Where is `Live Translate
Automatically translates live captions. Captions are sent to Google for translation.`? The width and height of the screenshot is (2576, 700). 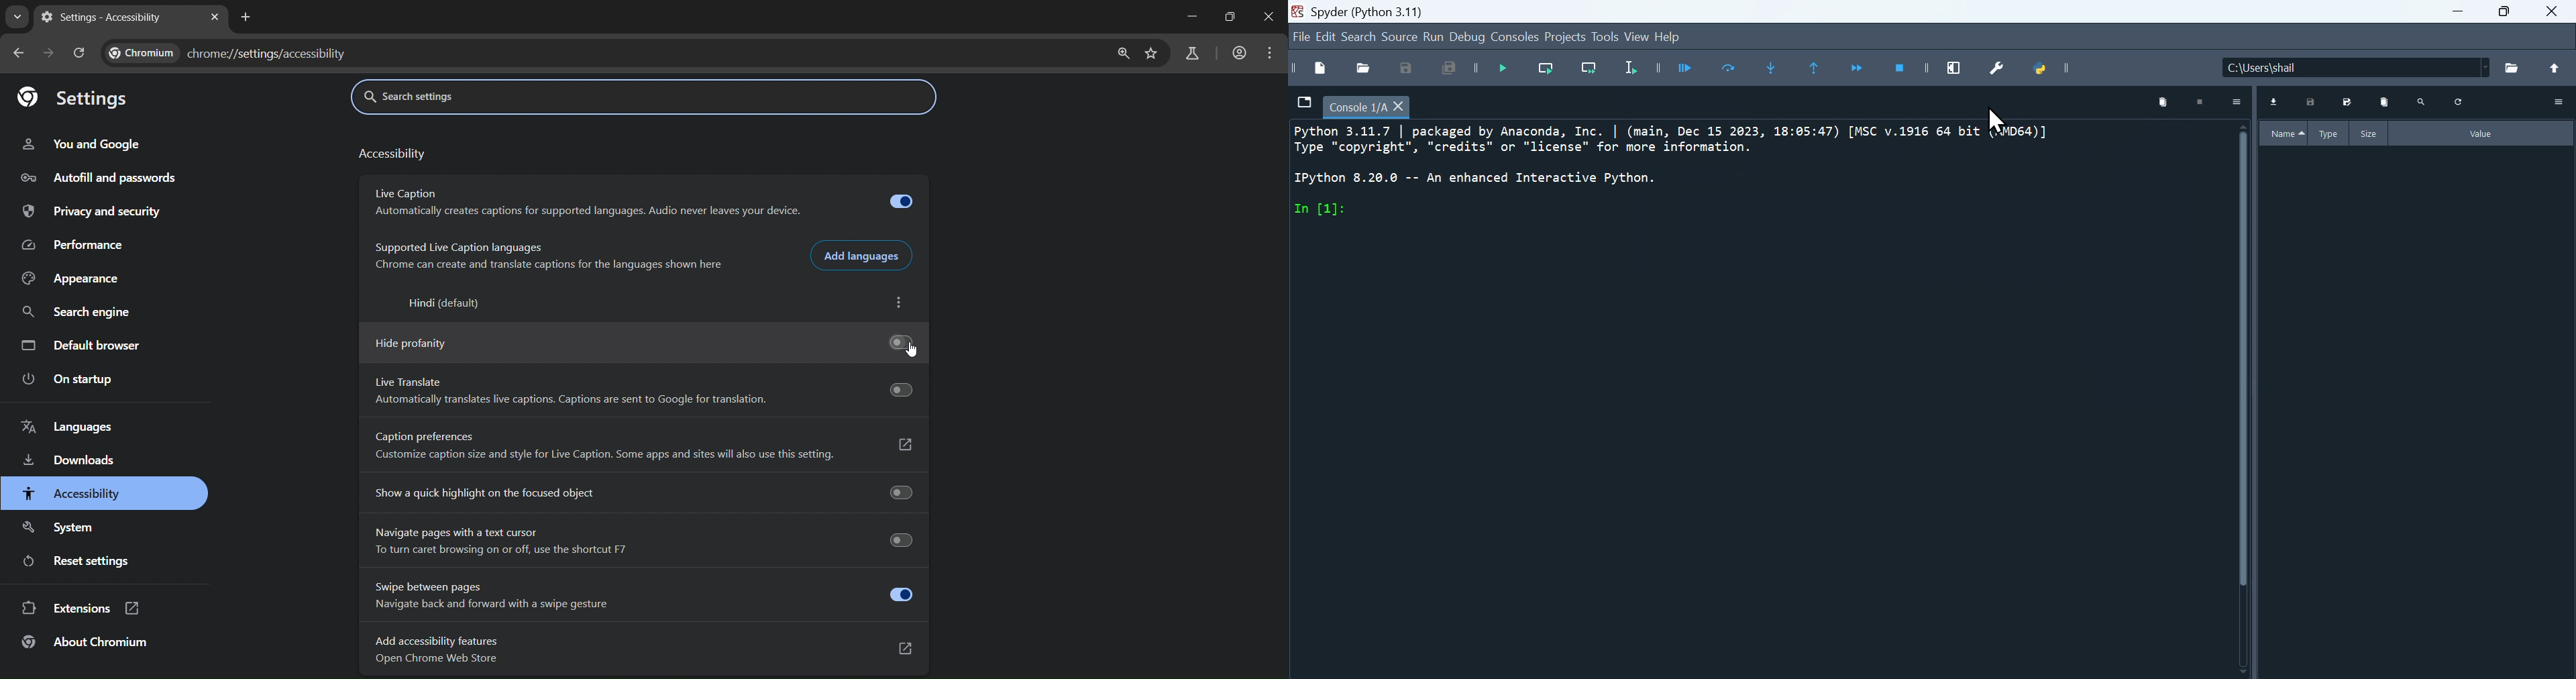
Live Translate
Automatically translates live captions. Captions are sent to Google for translation. is located at coordinates (644, 393).